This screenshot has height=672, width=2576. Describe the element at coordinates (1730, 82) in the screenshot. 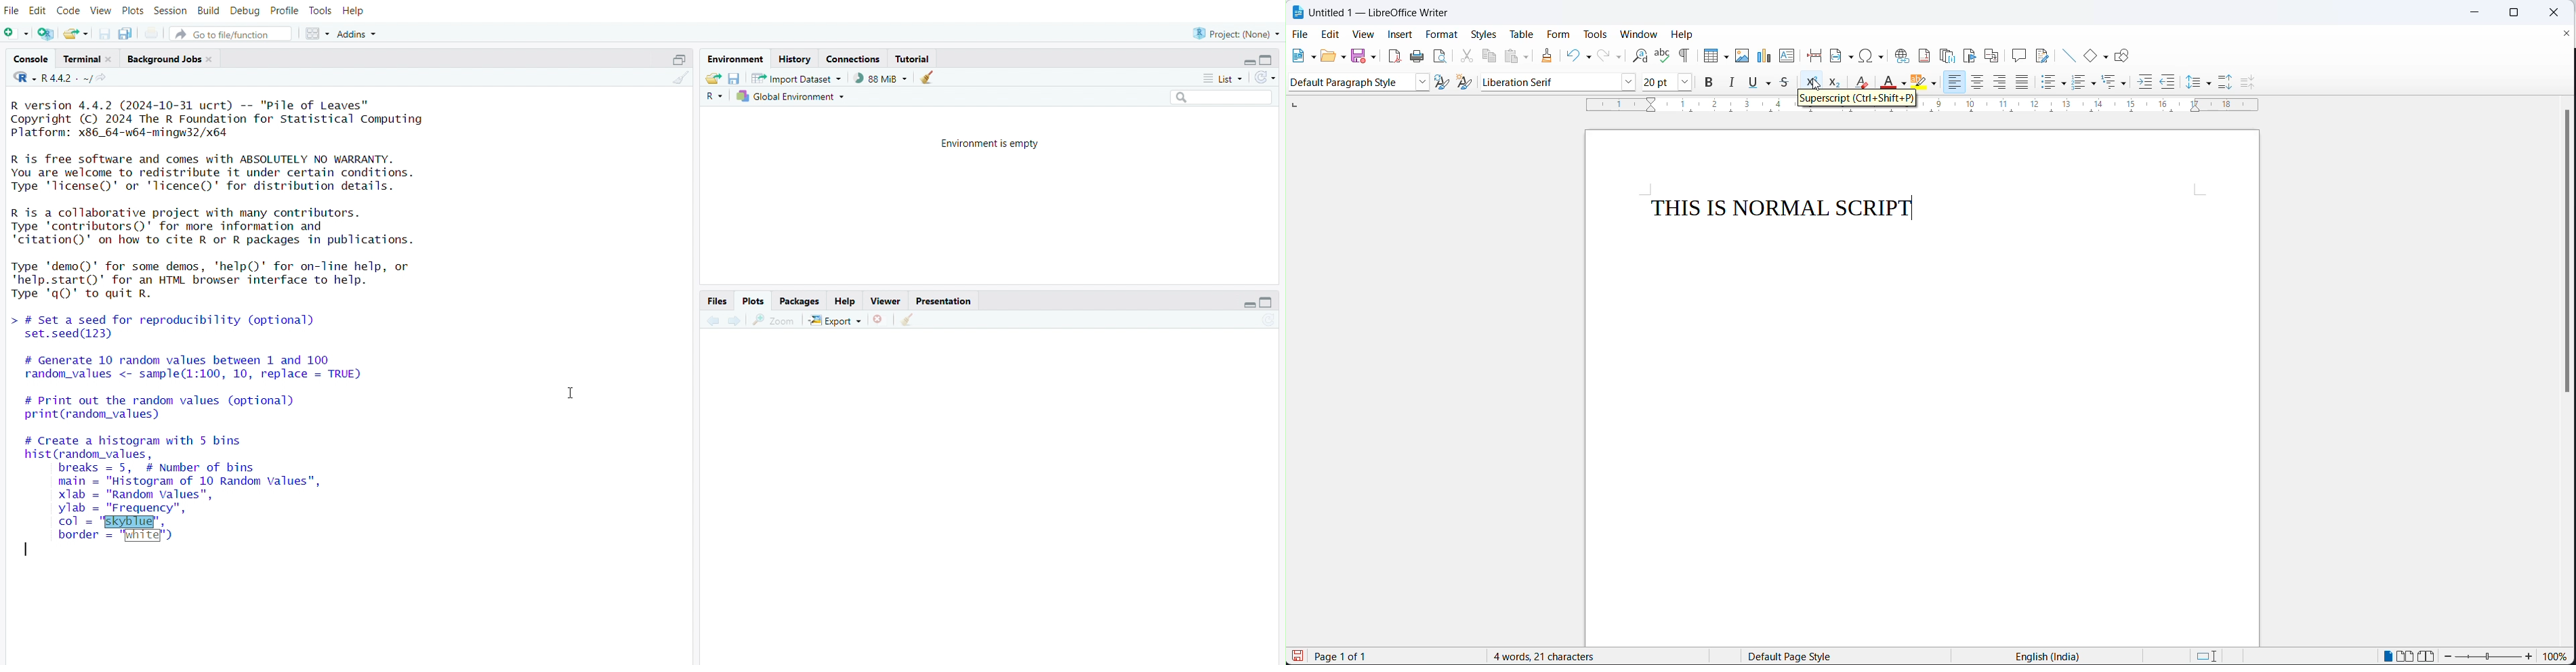

I see `italic` at that location.